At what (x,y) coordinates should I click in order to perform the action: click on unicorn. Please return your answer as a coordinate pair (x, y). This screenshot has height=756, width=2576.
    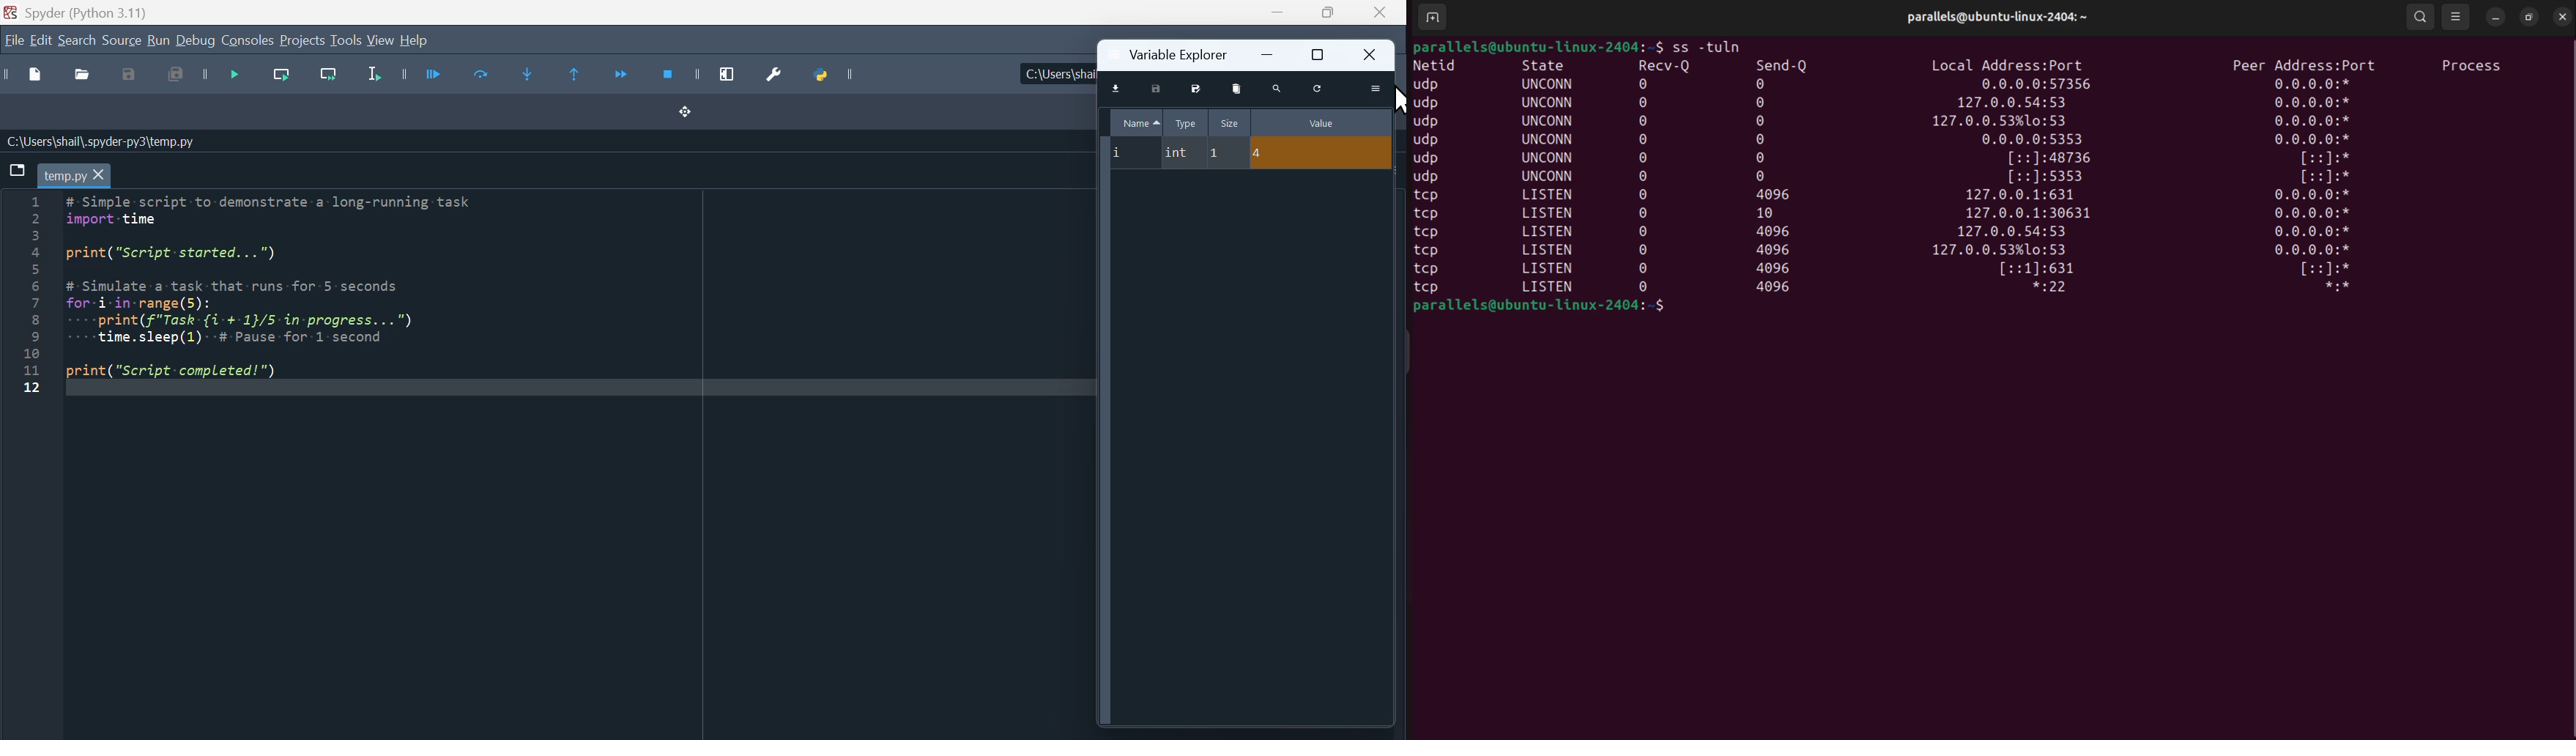
    Looking at the image, I should click on (1550, 84).